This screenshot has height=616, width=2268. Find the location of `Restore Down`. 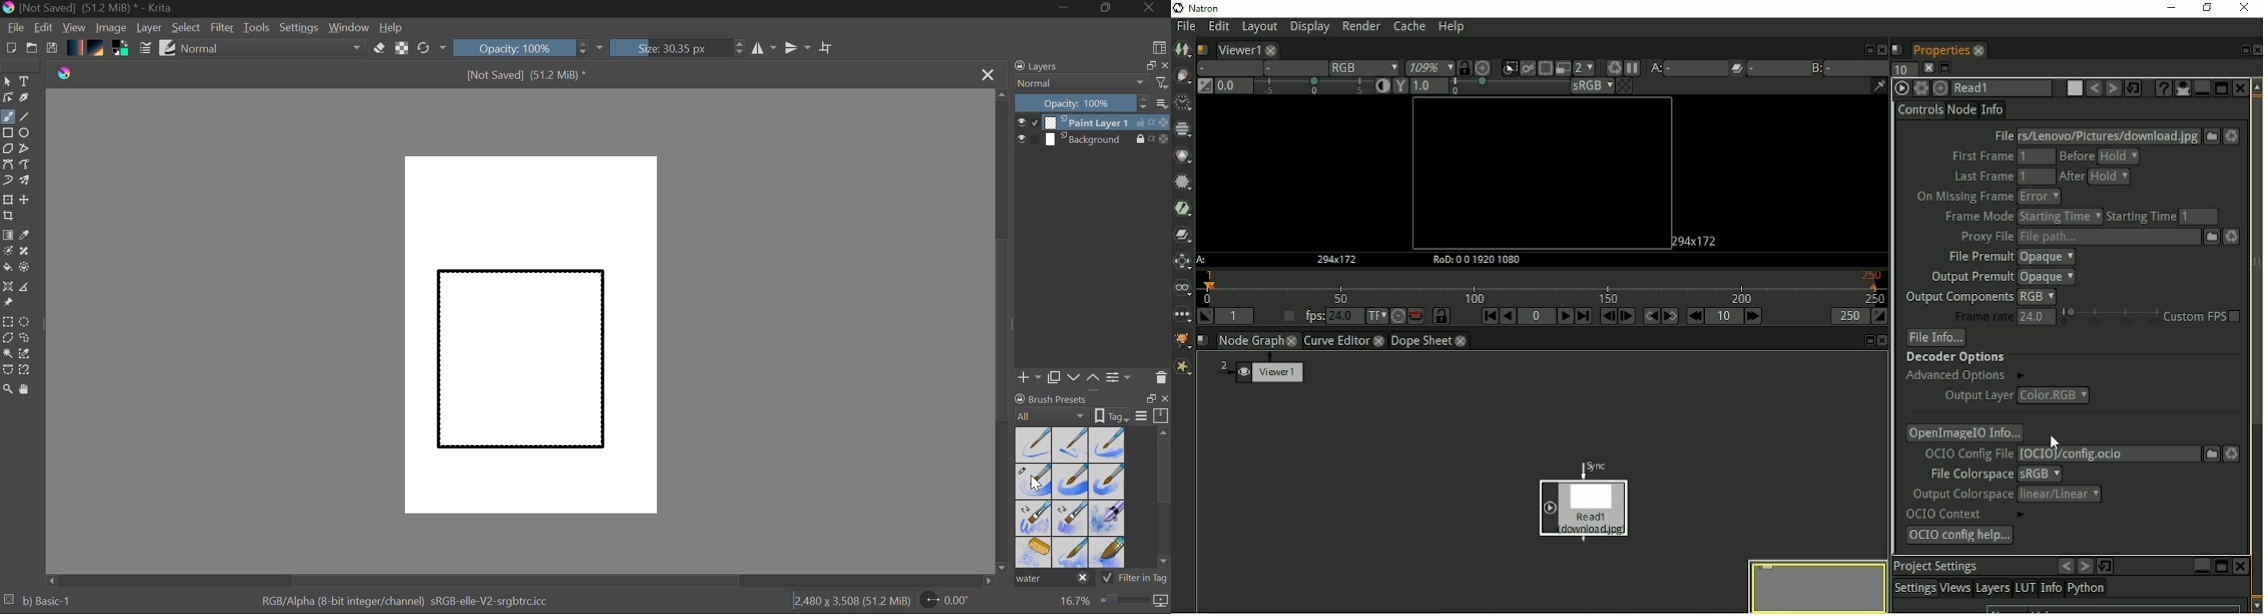

Restore Down is located at coordinates (1069, 9).